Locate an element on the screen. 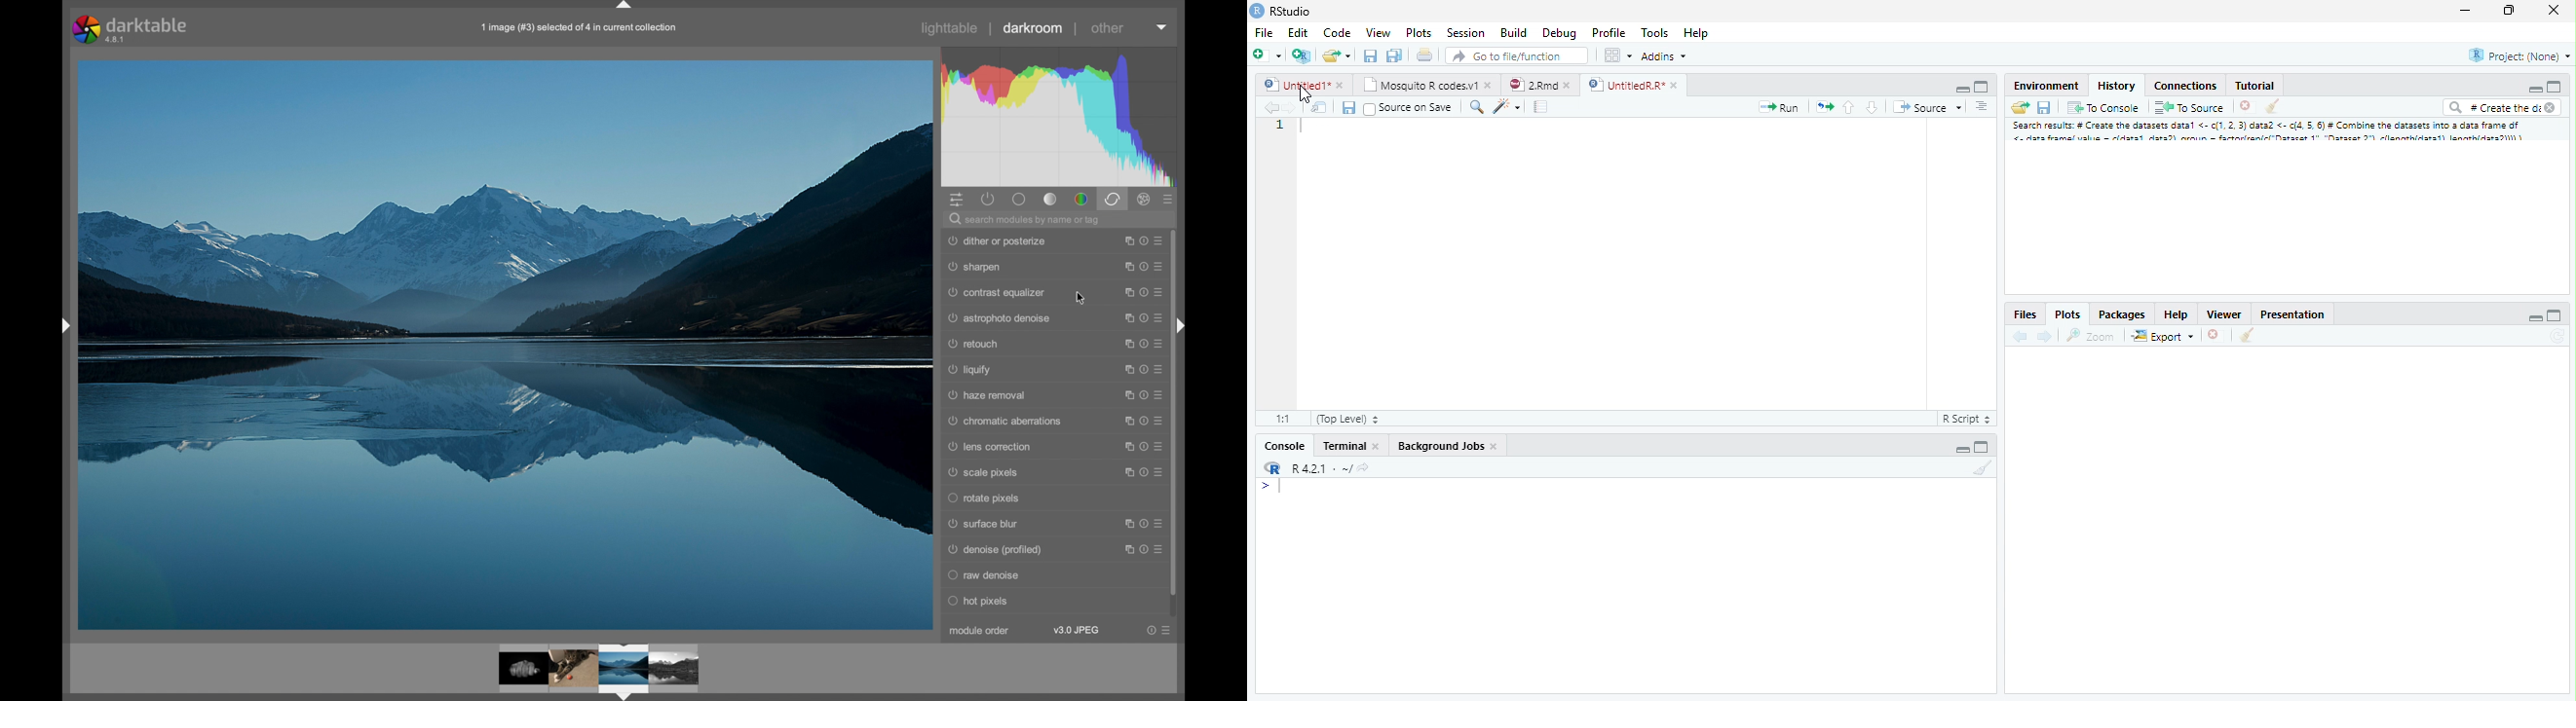 This screenshot has width=2576, height=728. Delete is located at coordinates (2246, 106).